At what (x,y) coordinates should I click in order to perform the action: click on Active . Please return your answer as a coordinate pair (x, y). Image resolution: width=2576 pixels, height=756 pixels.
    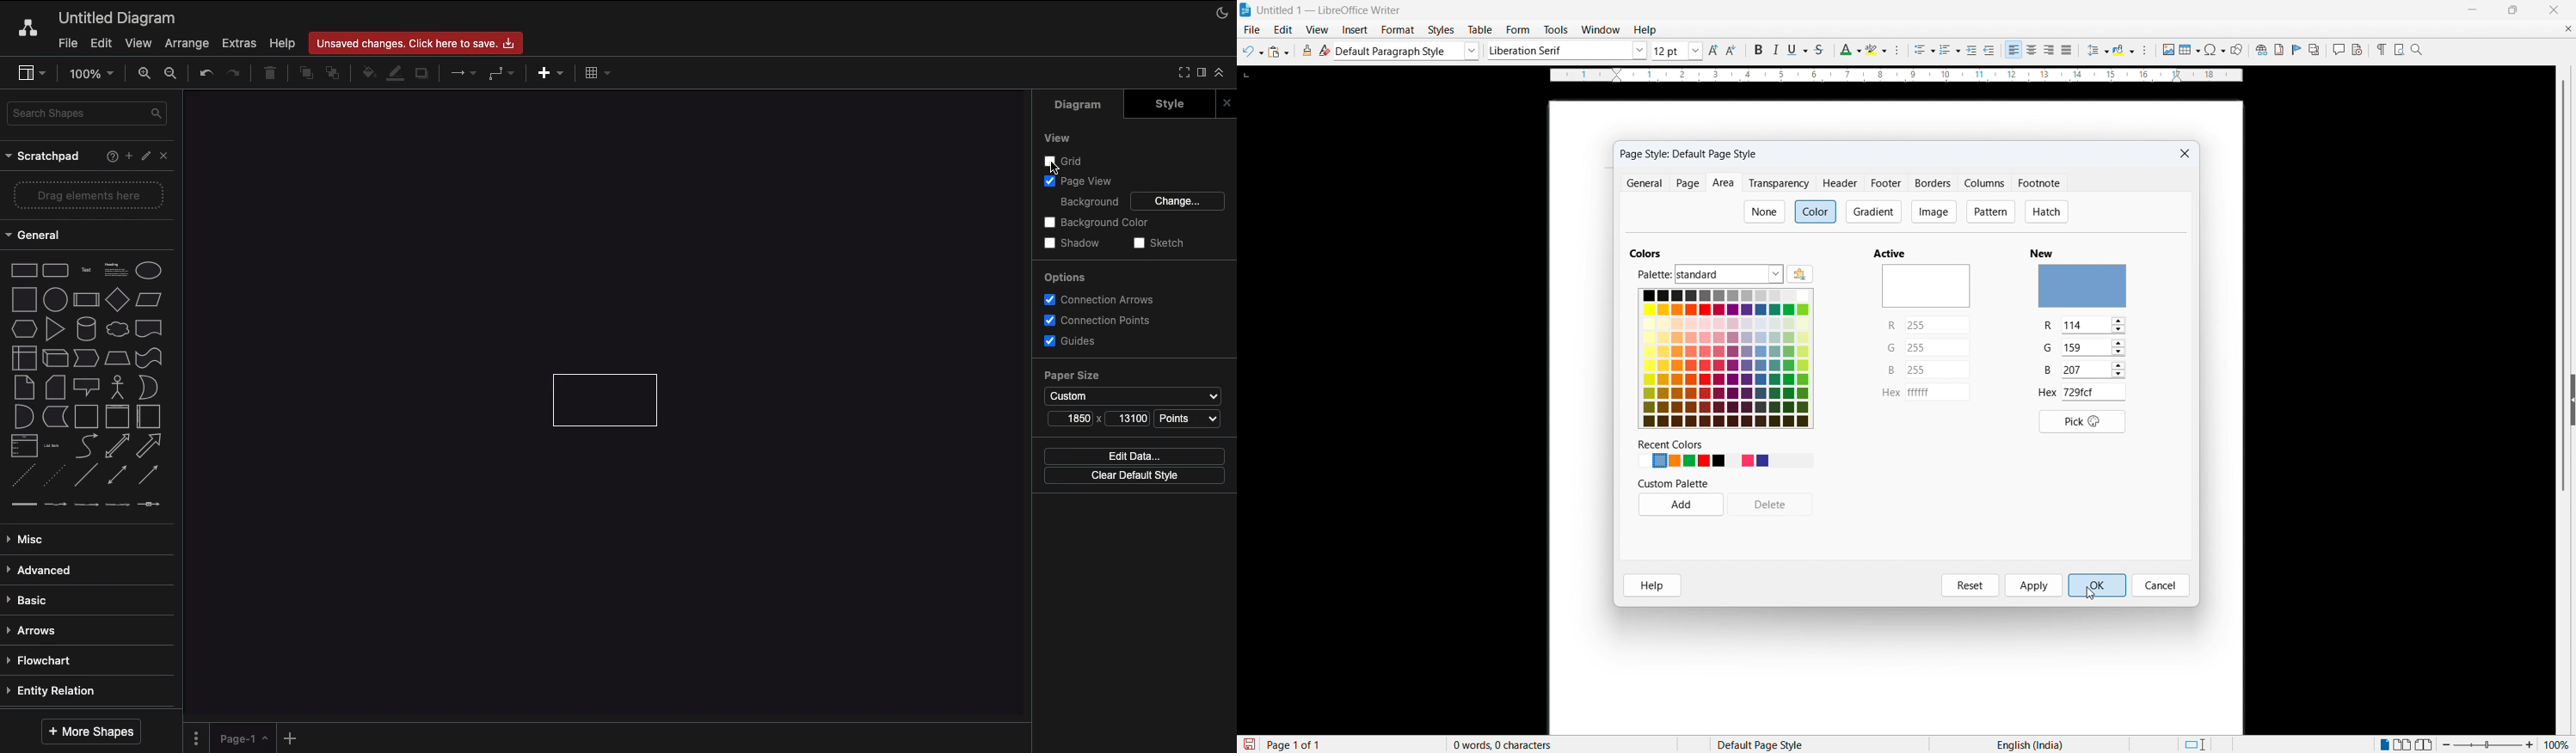
    Looking at the image, I should click on (1891, 253).